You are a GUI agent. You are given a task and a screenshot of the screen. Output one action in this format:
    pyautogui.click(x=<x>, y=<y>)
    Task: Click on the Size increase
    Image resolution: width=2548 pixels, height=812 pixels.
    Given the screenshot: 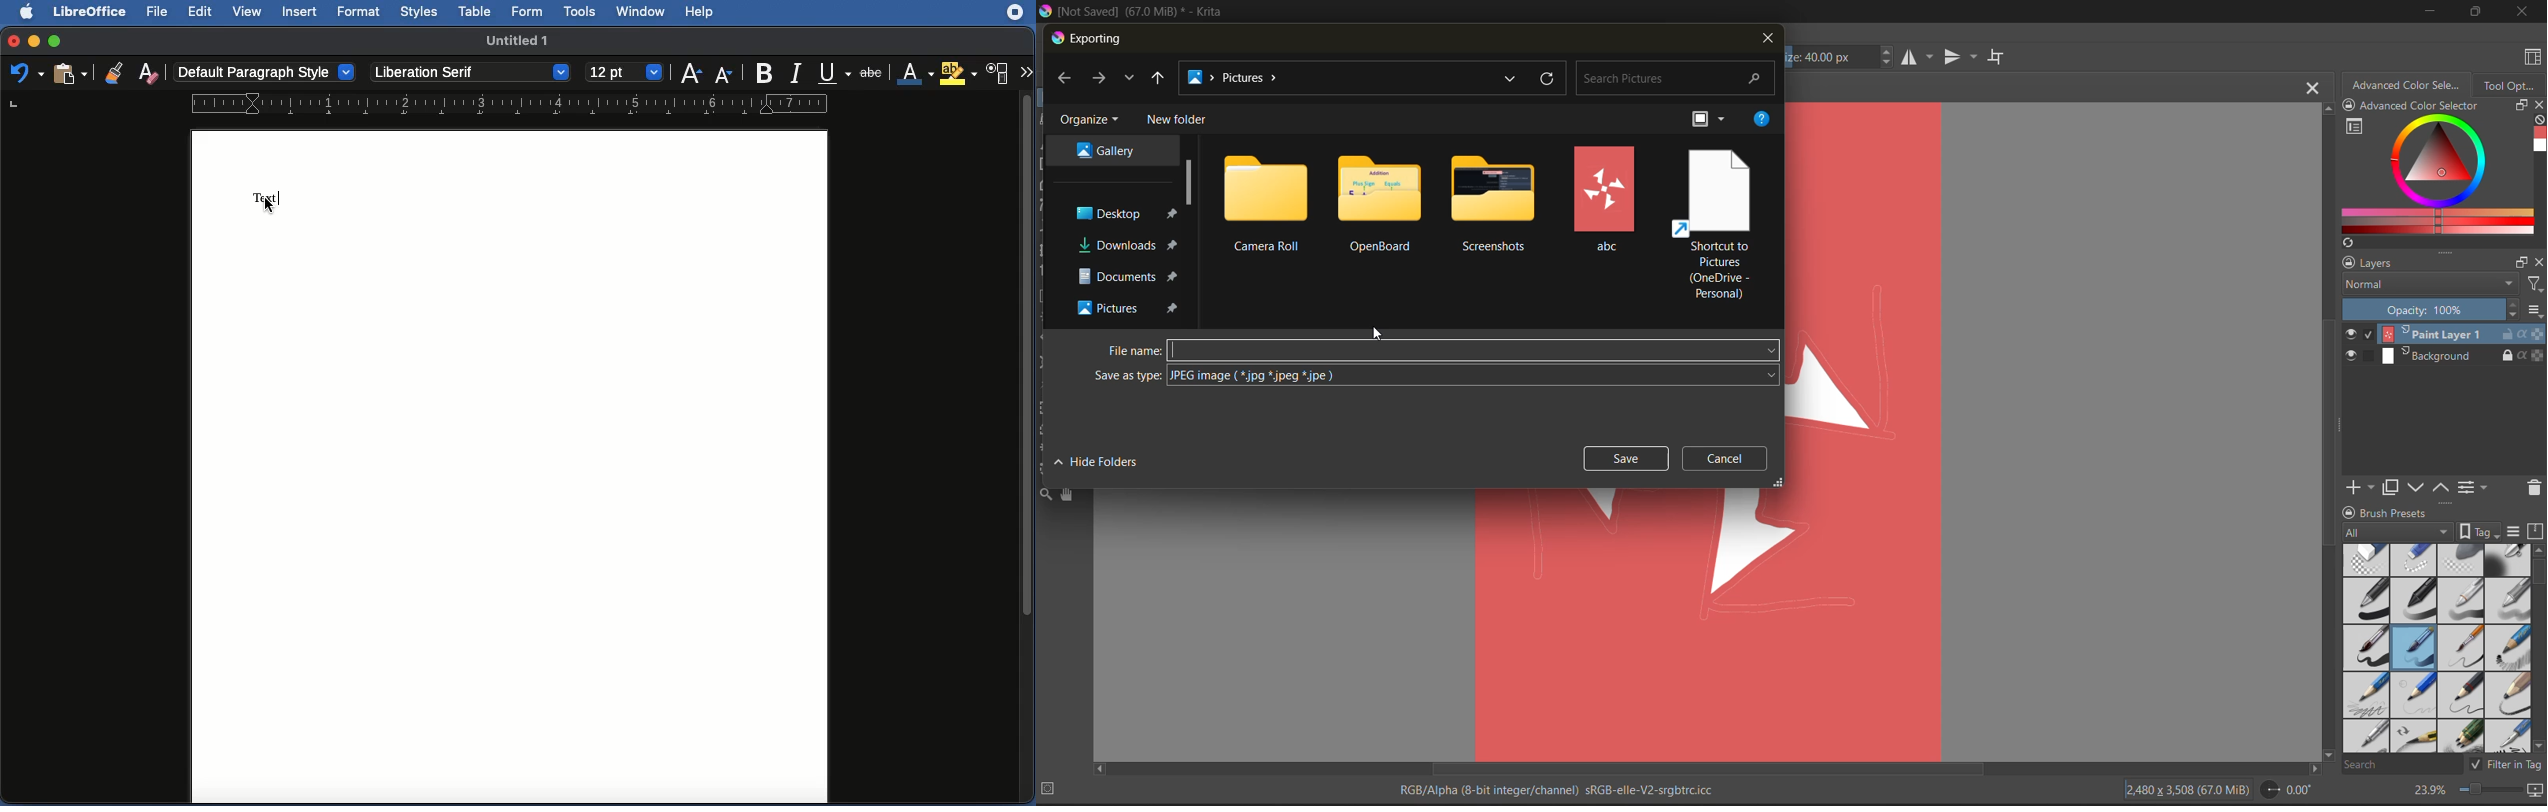 What is the action you would take?
    pyautogui.click(x=693, y=73)
    